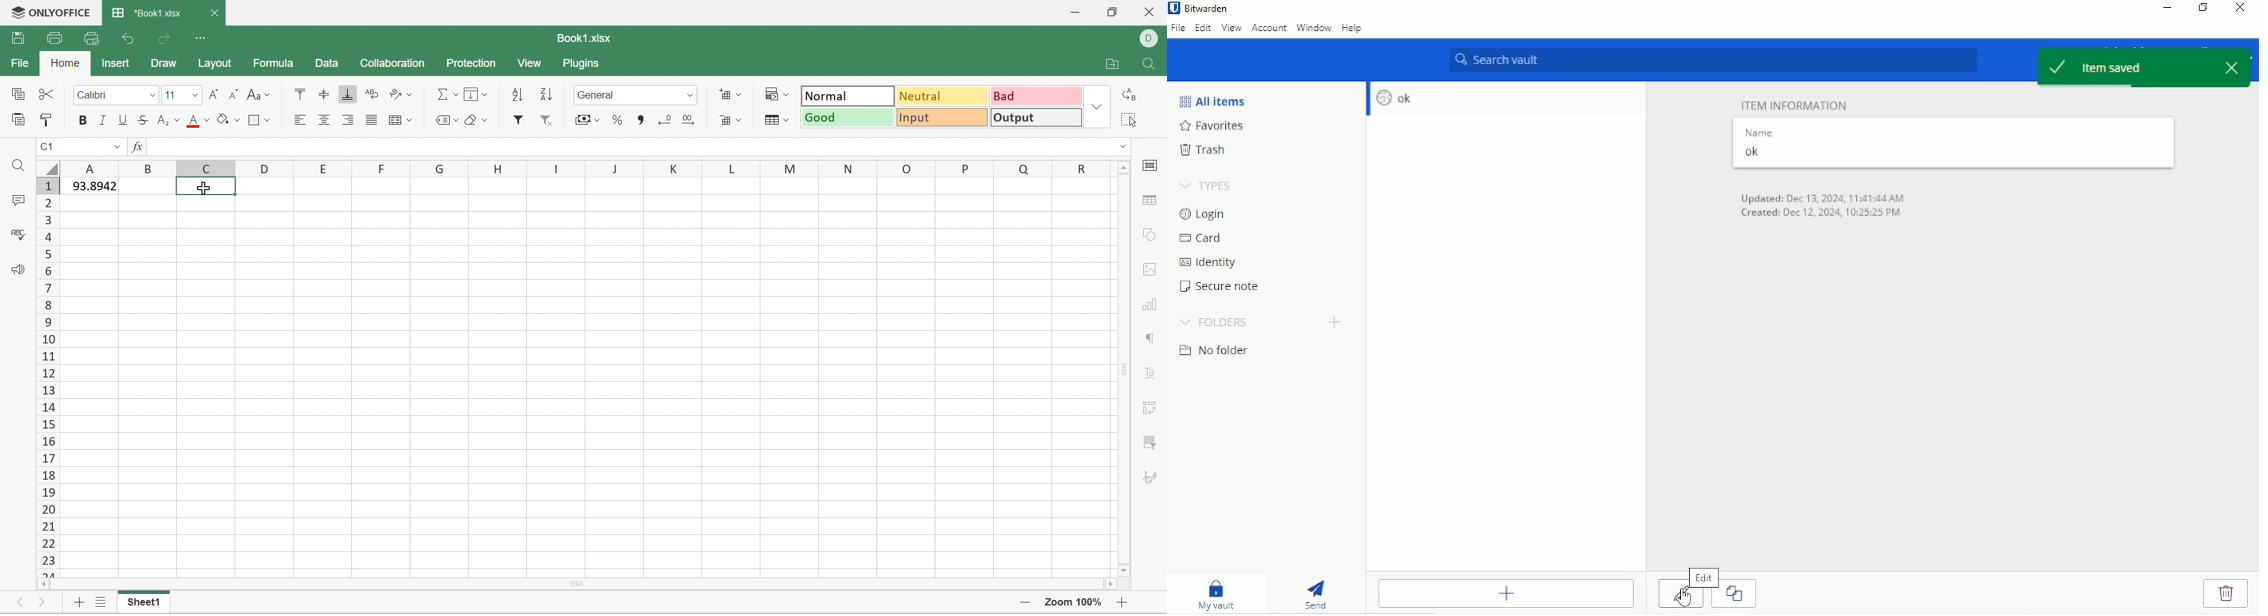 The width and height of the screenshot is (2268, 616). What do you see at coordinates (2240, 8) in the screenshot?
I see `Close` at bounding box center [2240, 8].